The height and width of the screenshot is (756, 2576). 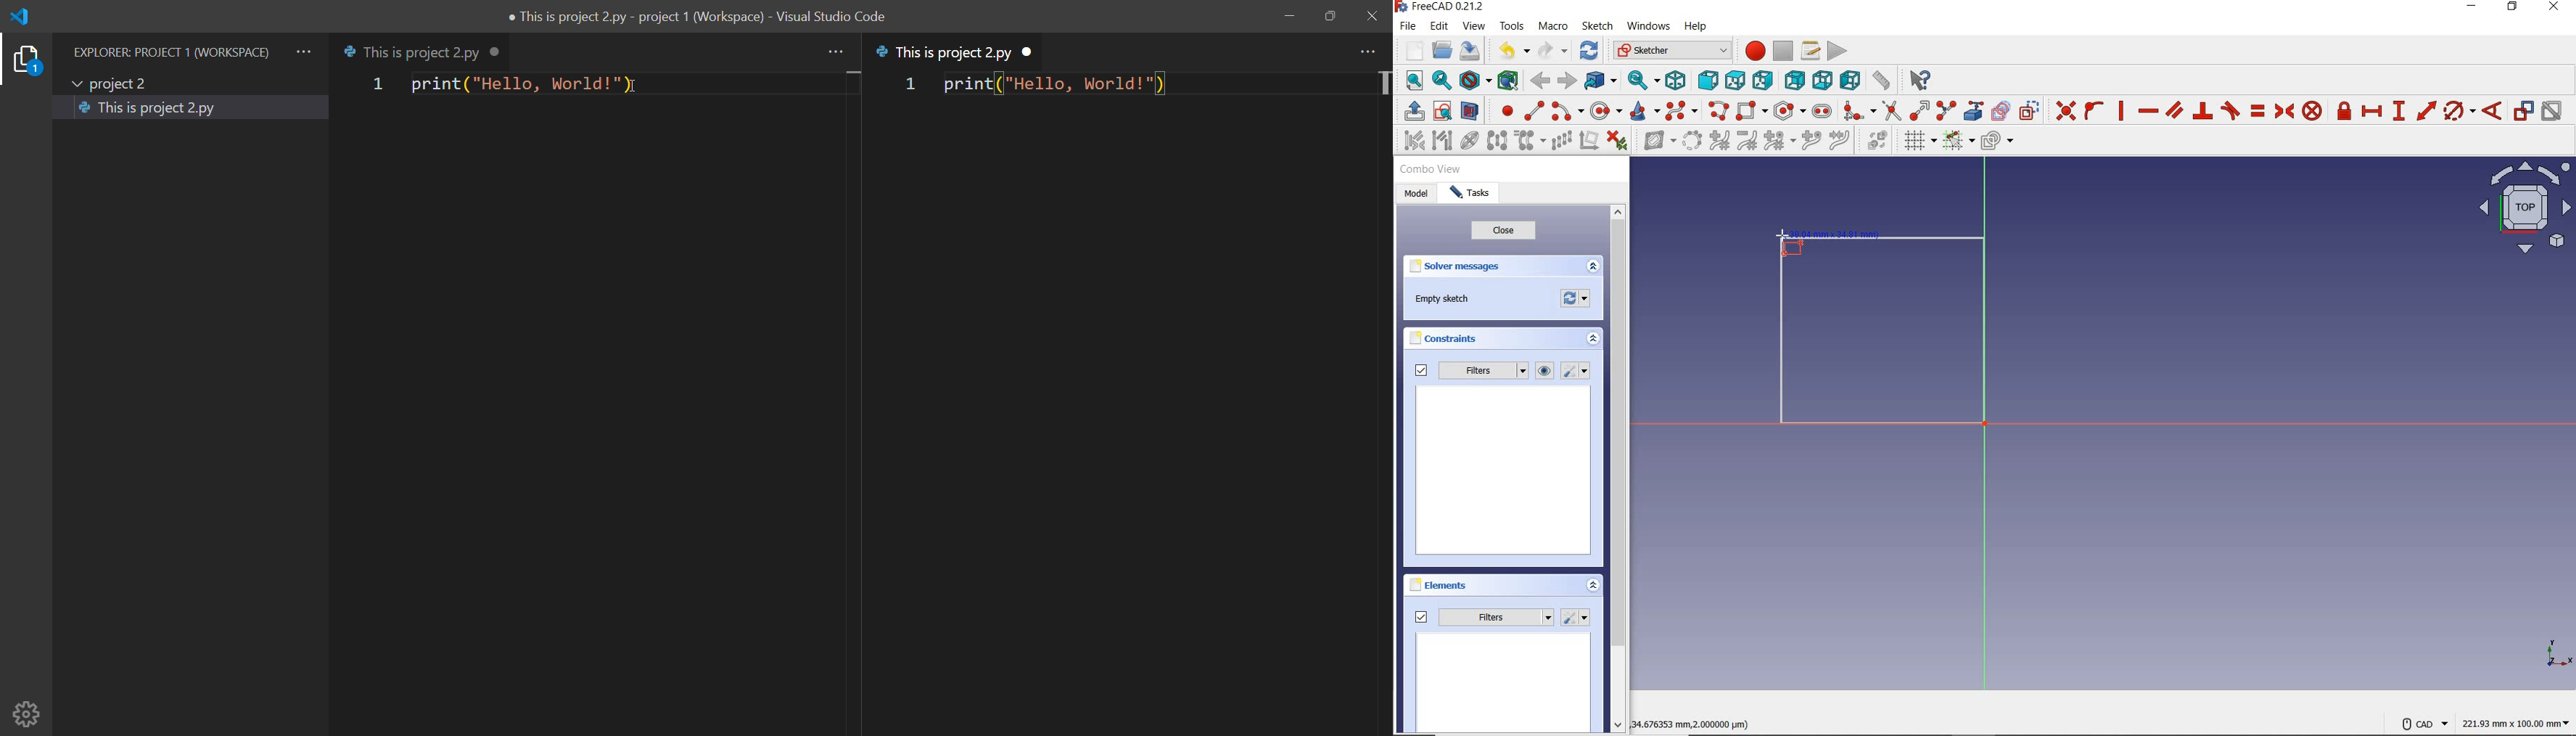 What do you see at coordinates (1545, 371) in the screenshot?
I see `show/hide all listed constraints from3D view` at bounding box center [1545, 371].